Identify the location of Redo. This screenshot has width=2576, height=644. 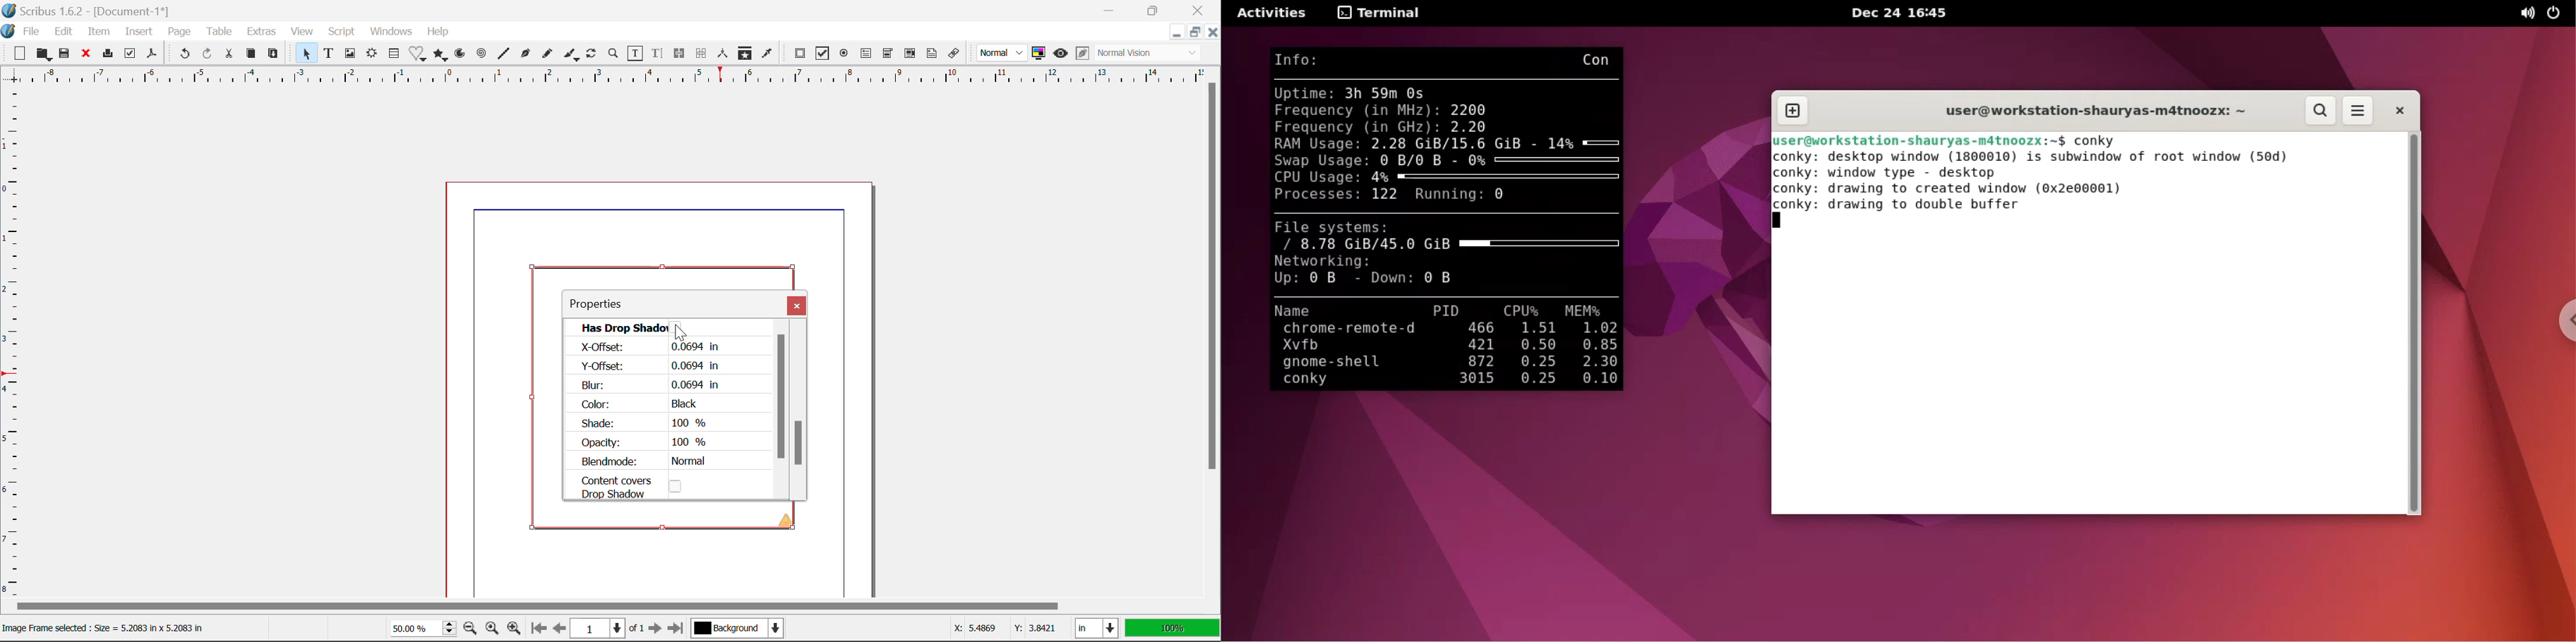
(209, 55).